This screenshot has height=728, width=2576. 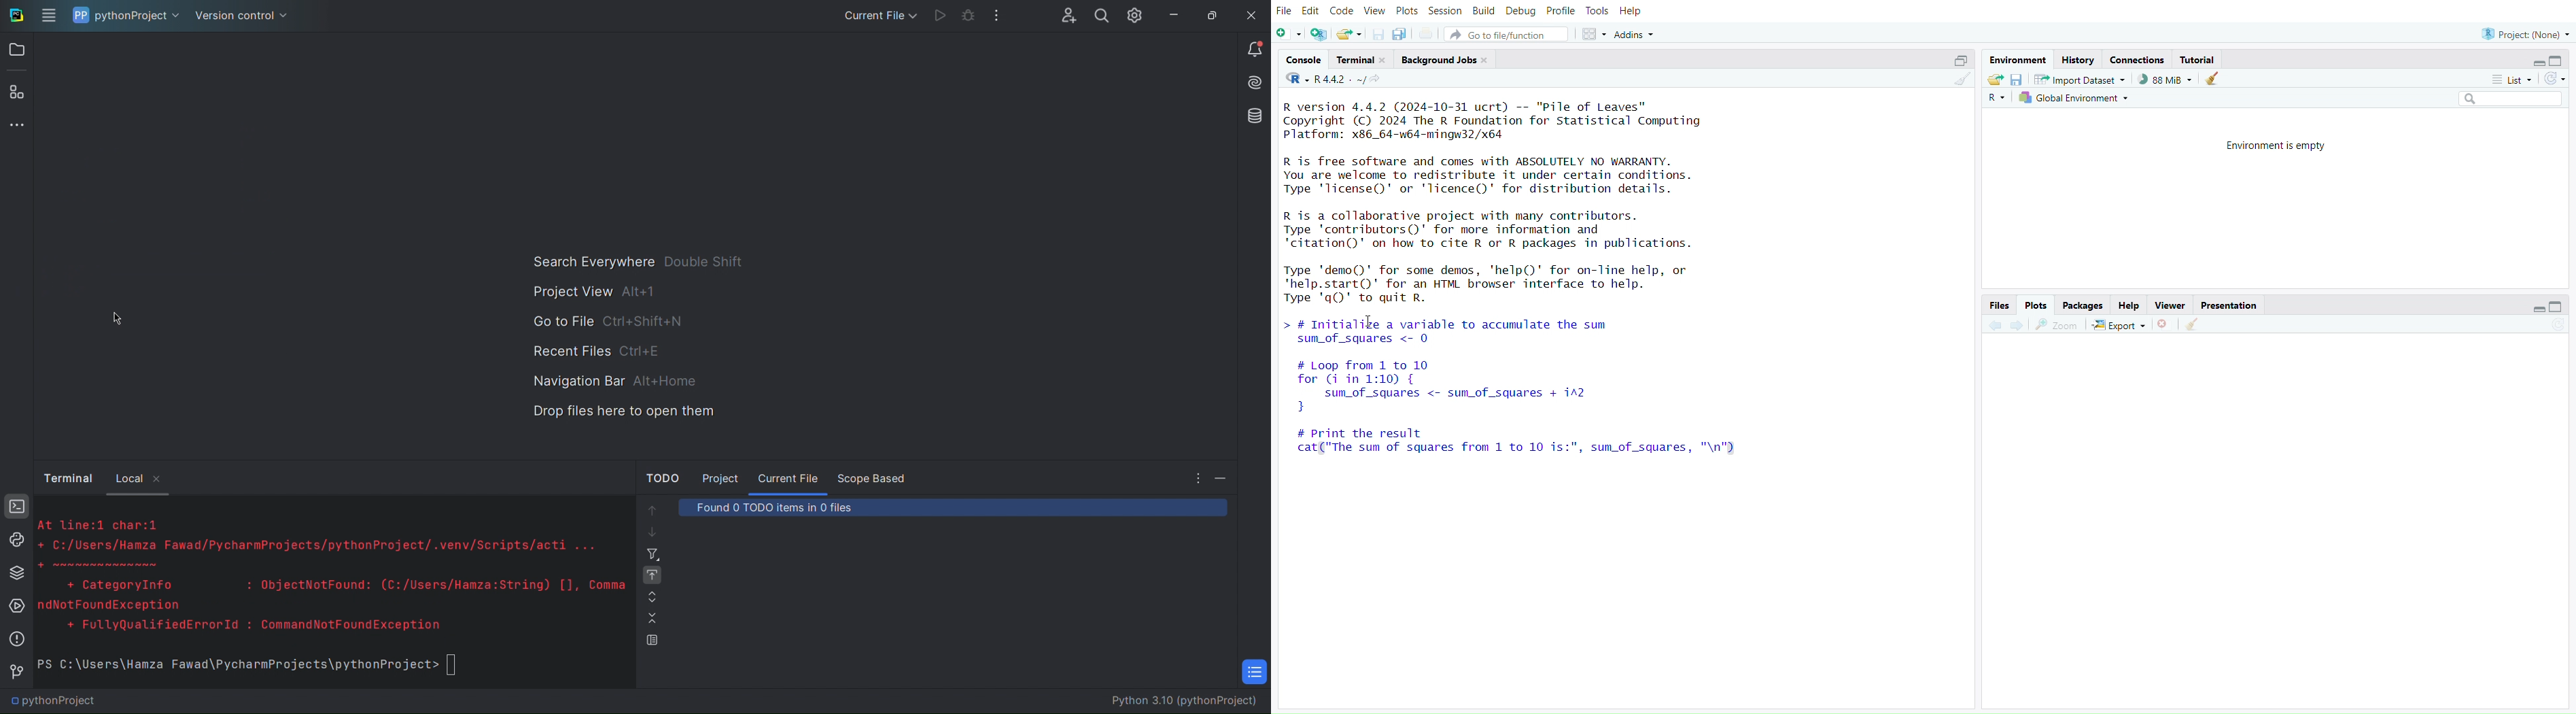 What do you see at coordinates (1507, 35) in the screenshot?
I see `go to file/function` at bounding box center [1507, 35].